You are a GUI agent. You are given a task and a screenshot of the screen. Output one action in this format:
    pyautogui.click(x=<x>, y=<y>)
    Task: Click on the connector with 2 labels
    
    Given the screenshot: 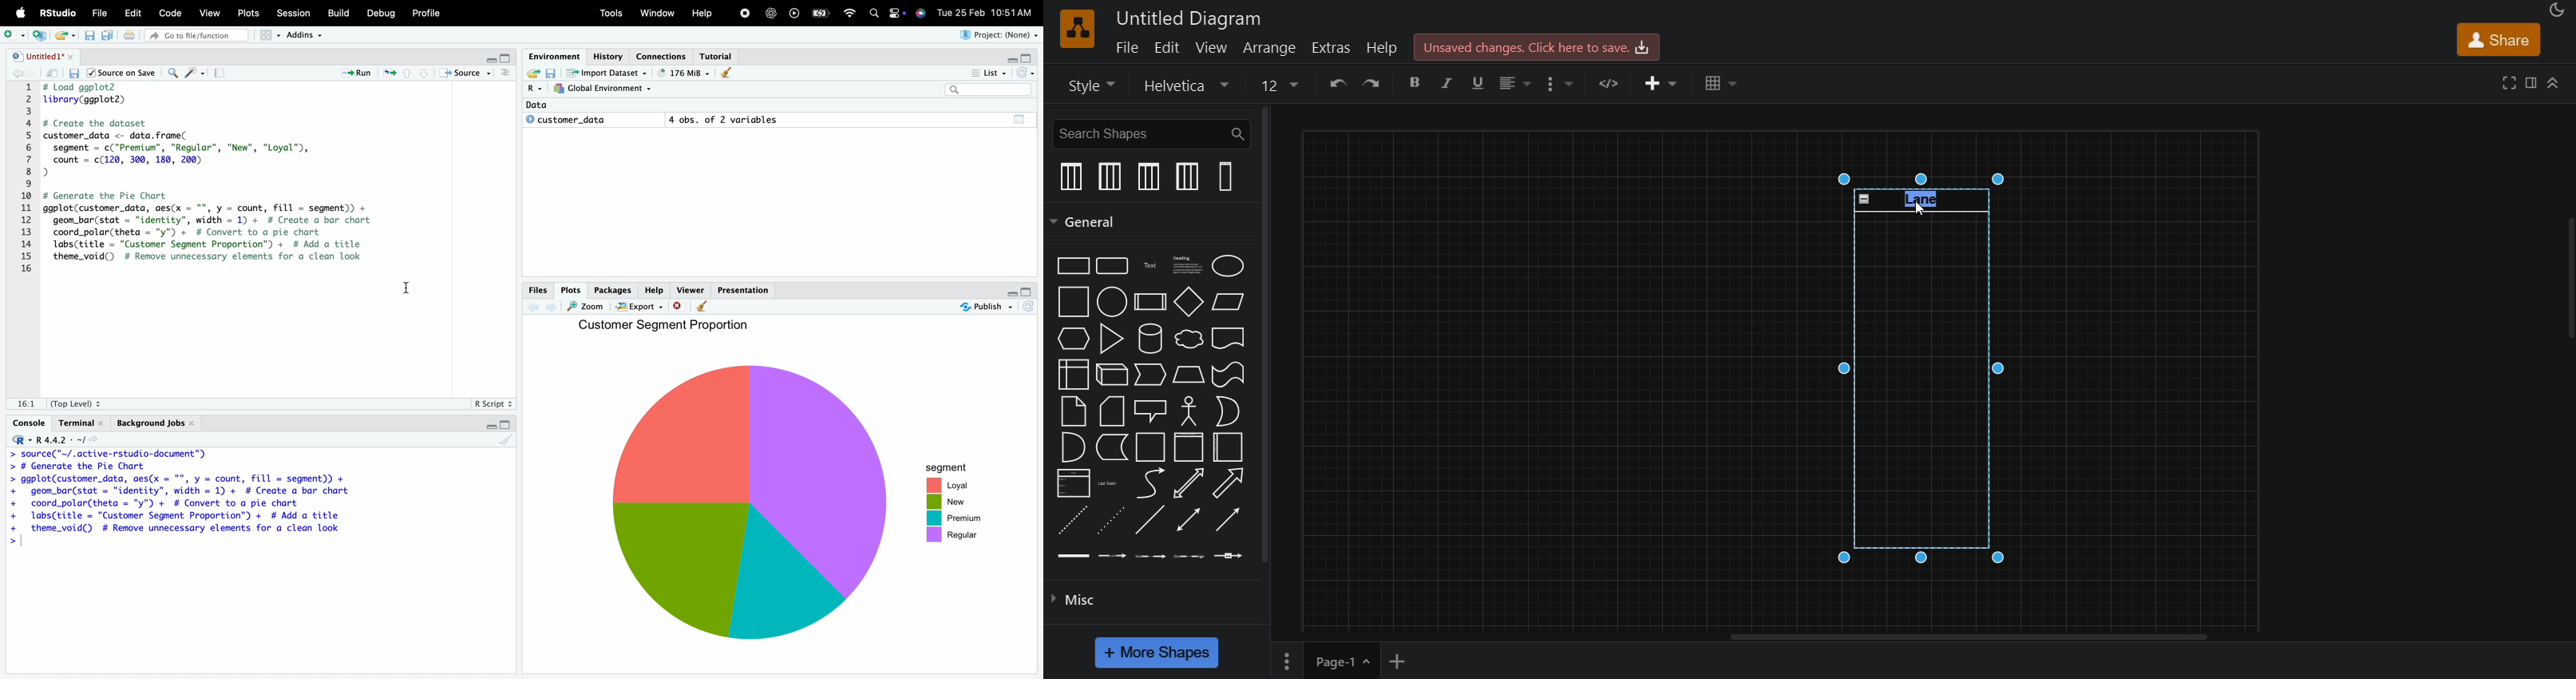 What is the action you would take?
    pyautogui.click(x=1152, y=556)
    